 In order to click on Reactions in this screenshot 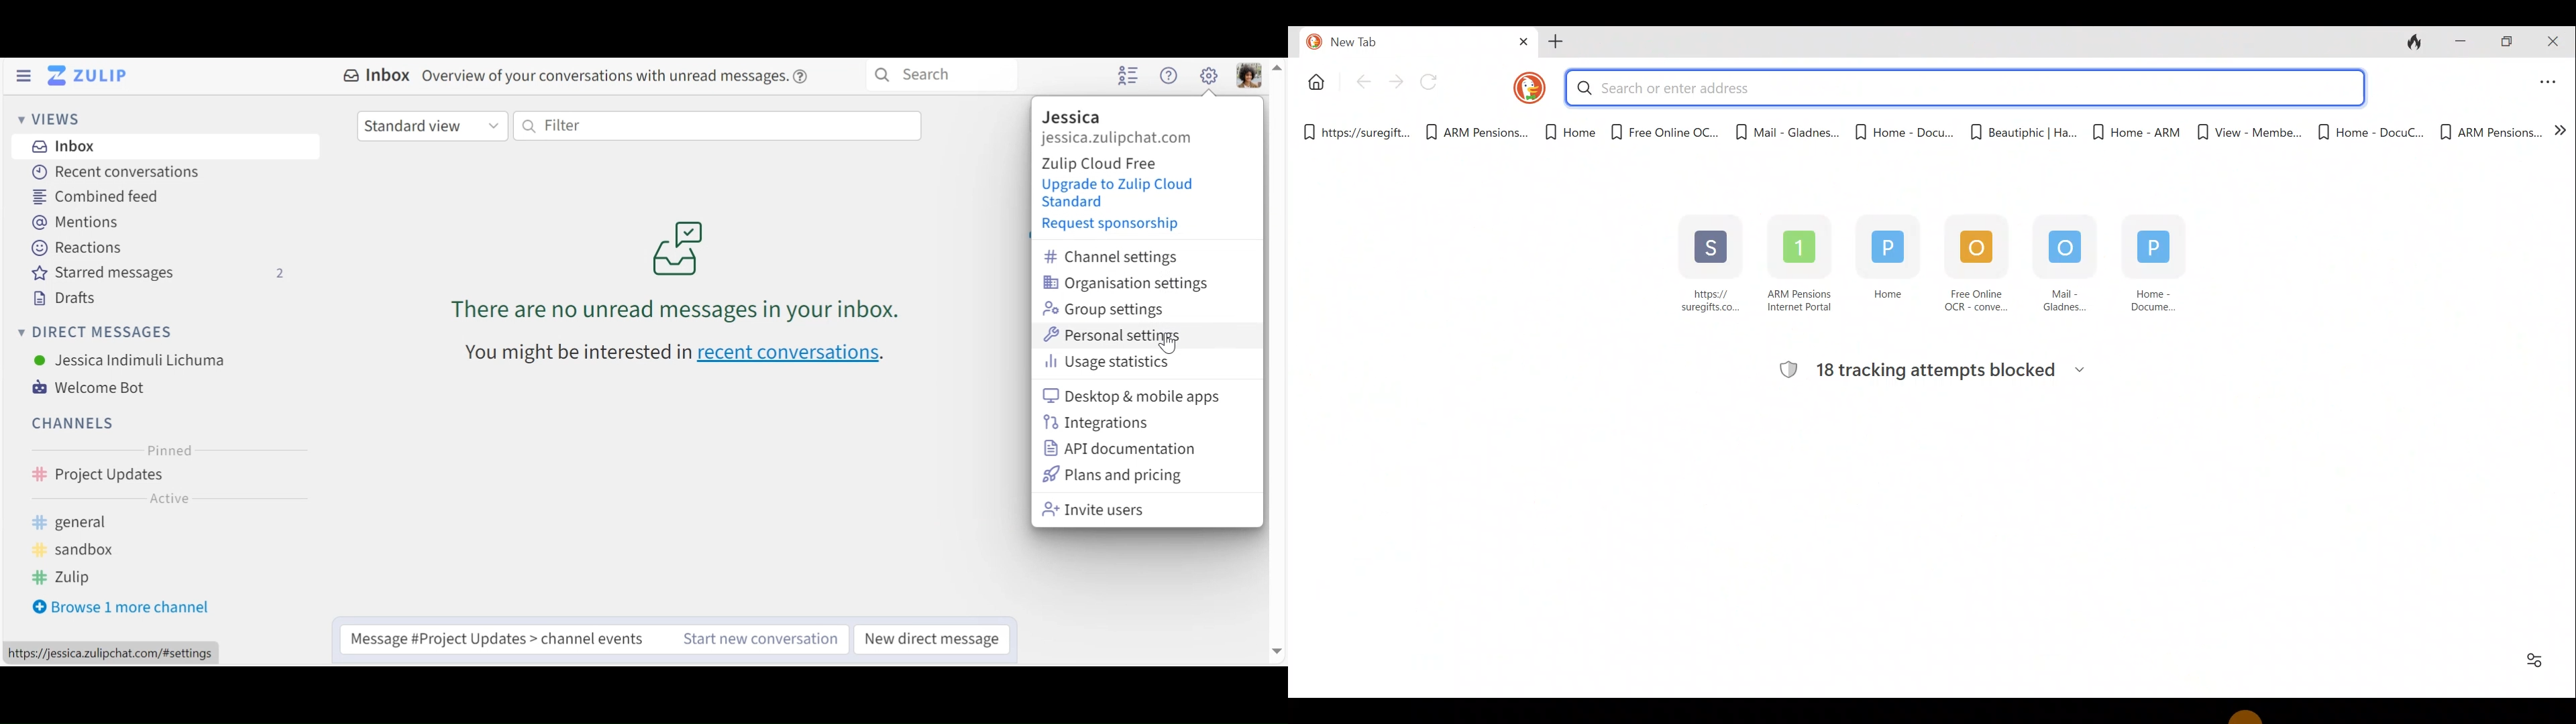, I will do `click(76, 248)`.